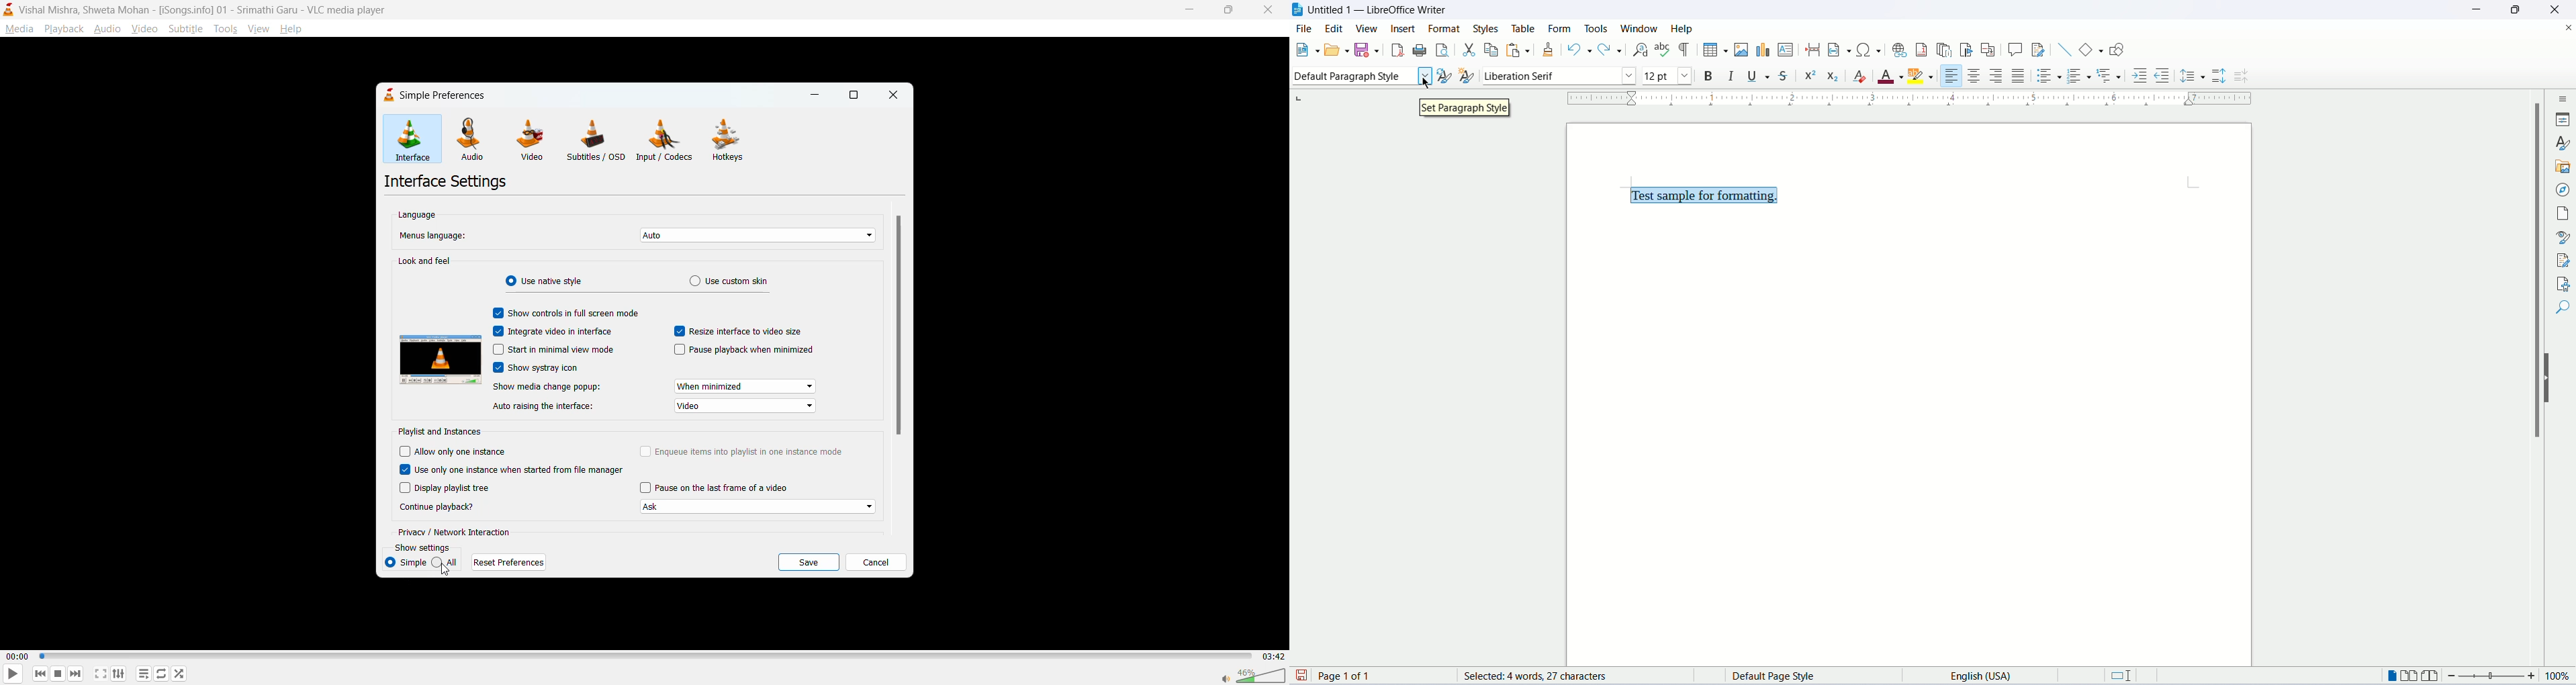 The height and width of the screenshot is (700, 2576). Describe the element at coordinates (1866, 50) in the screenshot. I see `insert special character` at that location.